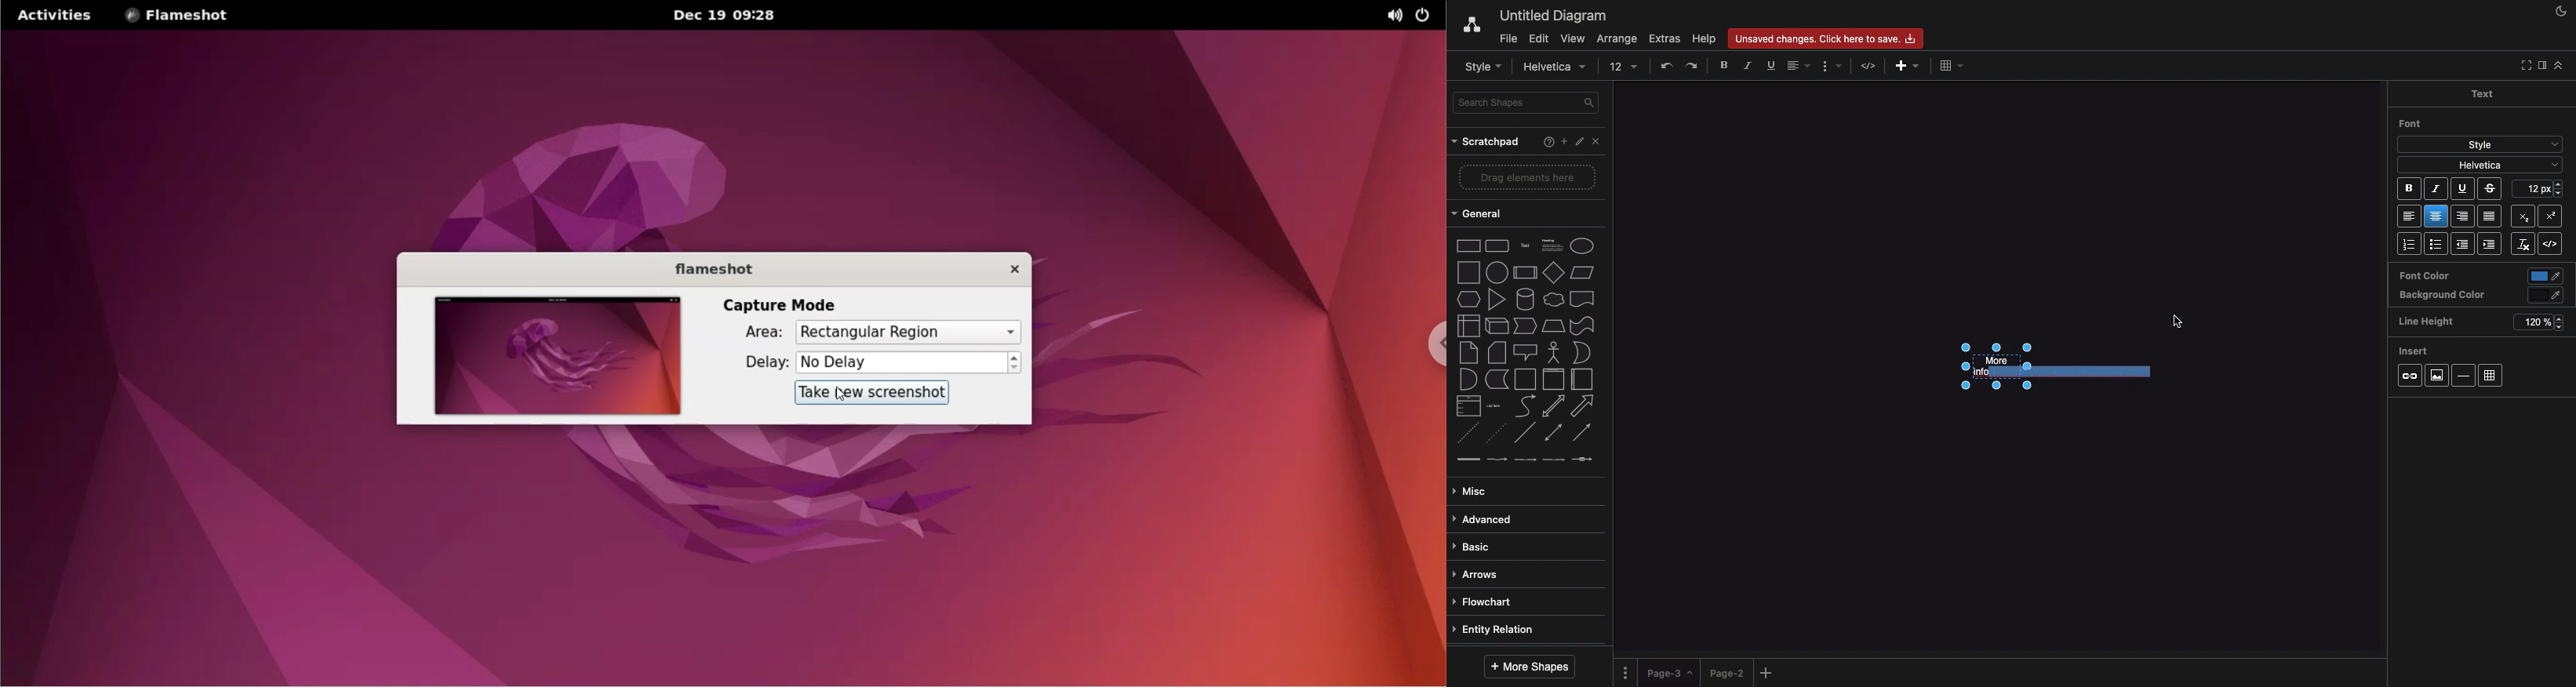 The image size is (2576, 700). What do you see at coordinates (1583, 299) in the screenshot?
I see `document` at bounding box center [1583, 299].